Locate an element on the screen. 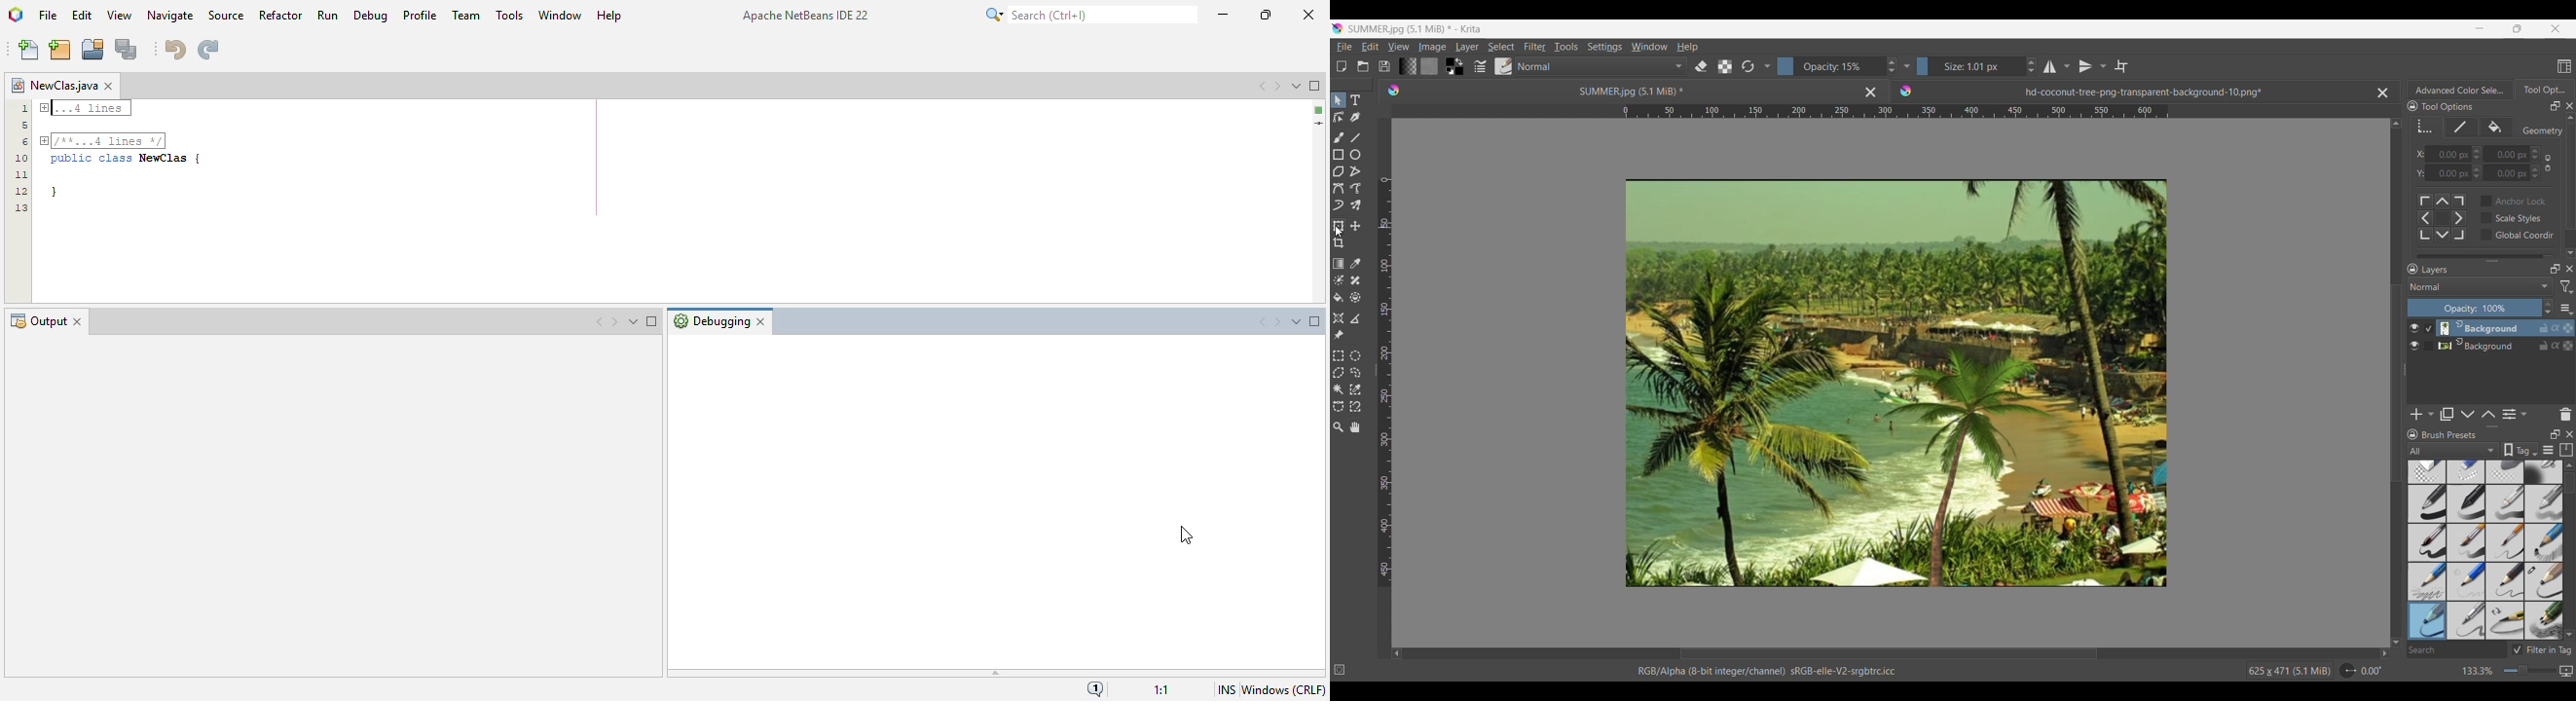 The image size is (2576, 728). Brush Presets is located at coordinates (2455, 435).